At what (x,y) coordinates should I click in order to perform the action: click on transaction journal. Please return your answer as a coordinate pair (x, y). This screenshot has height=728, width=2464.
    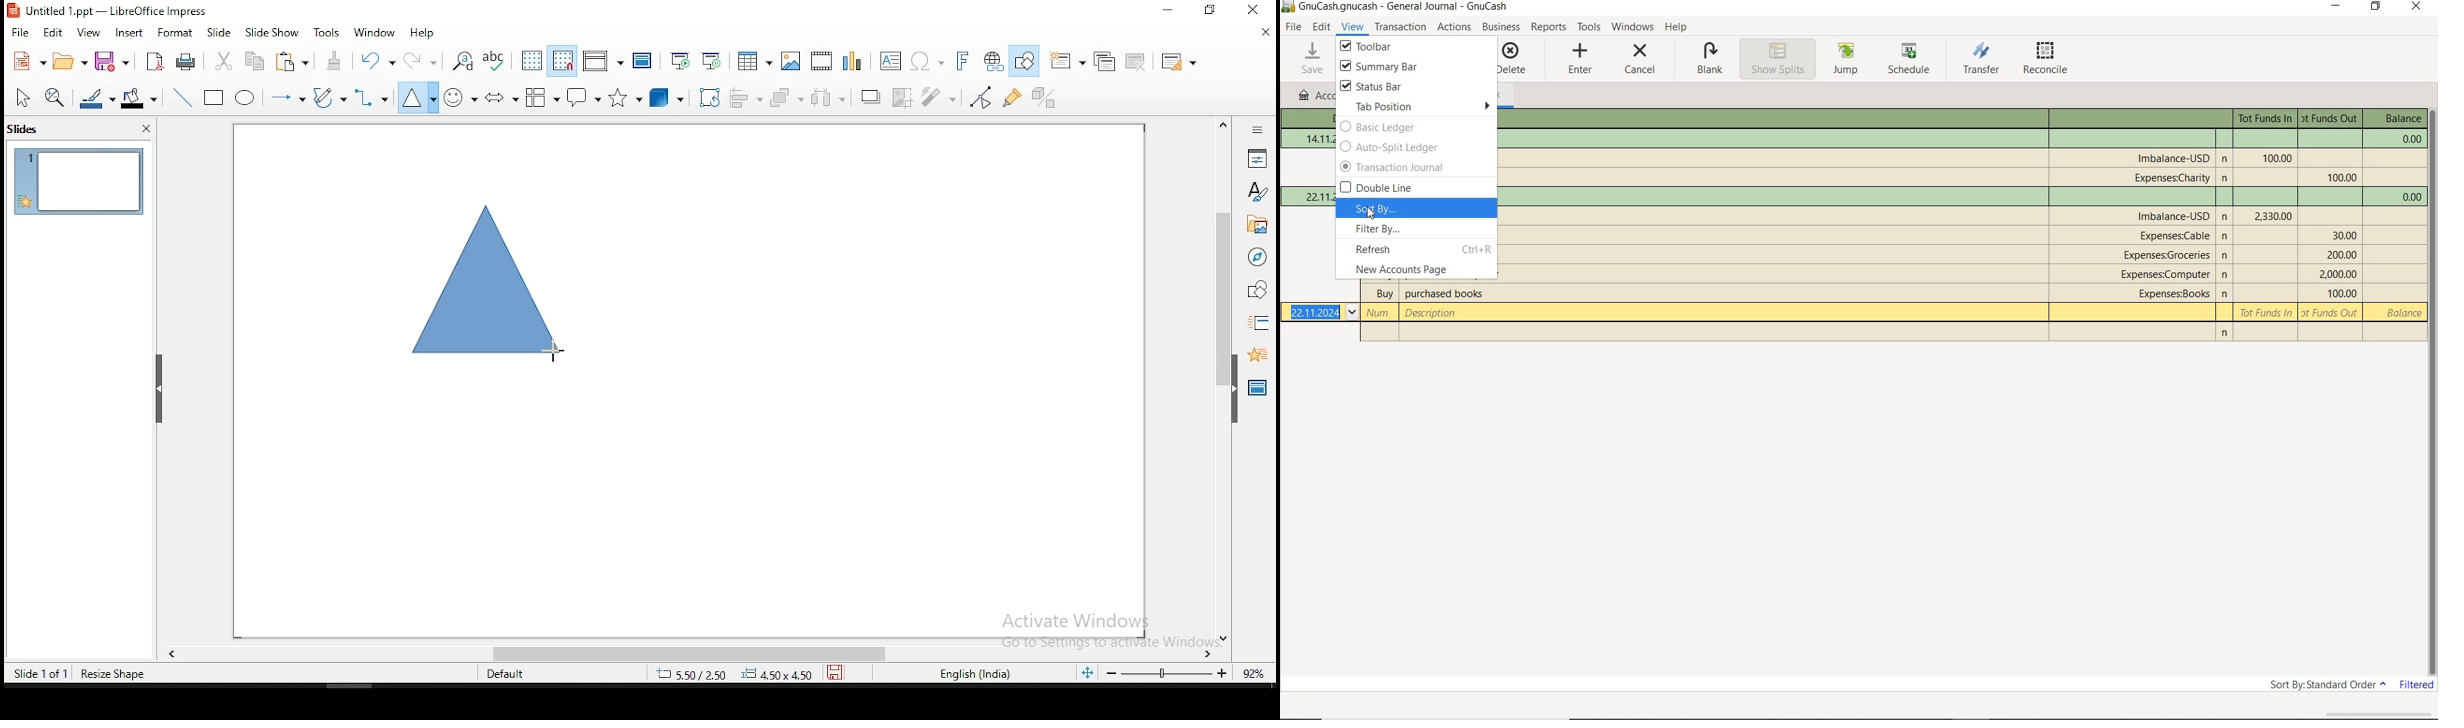
    Looking at the image, I should click on (1417, 168).